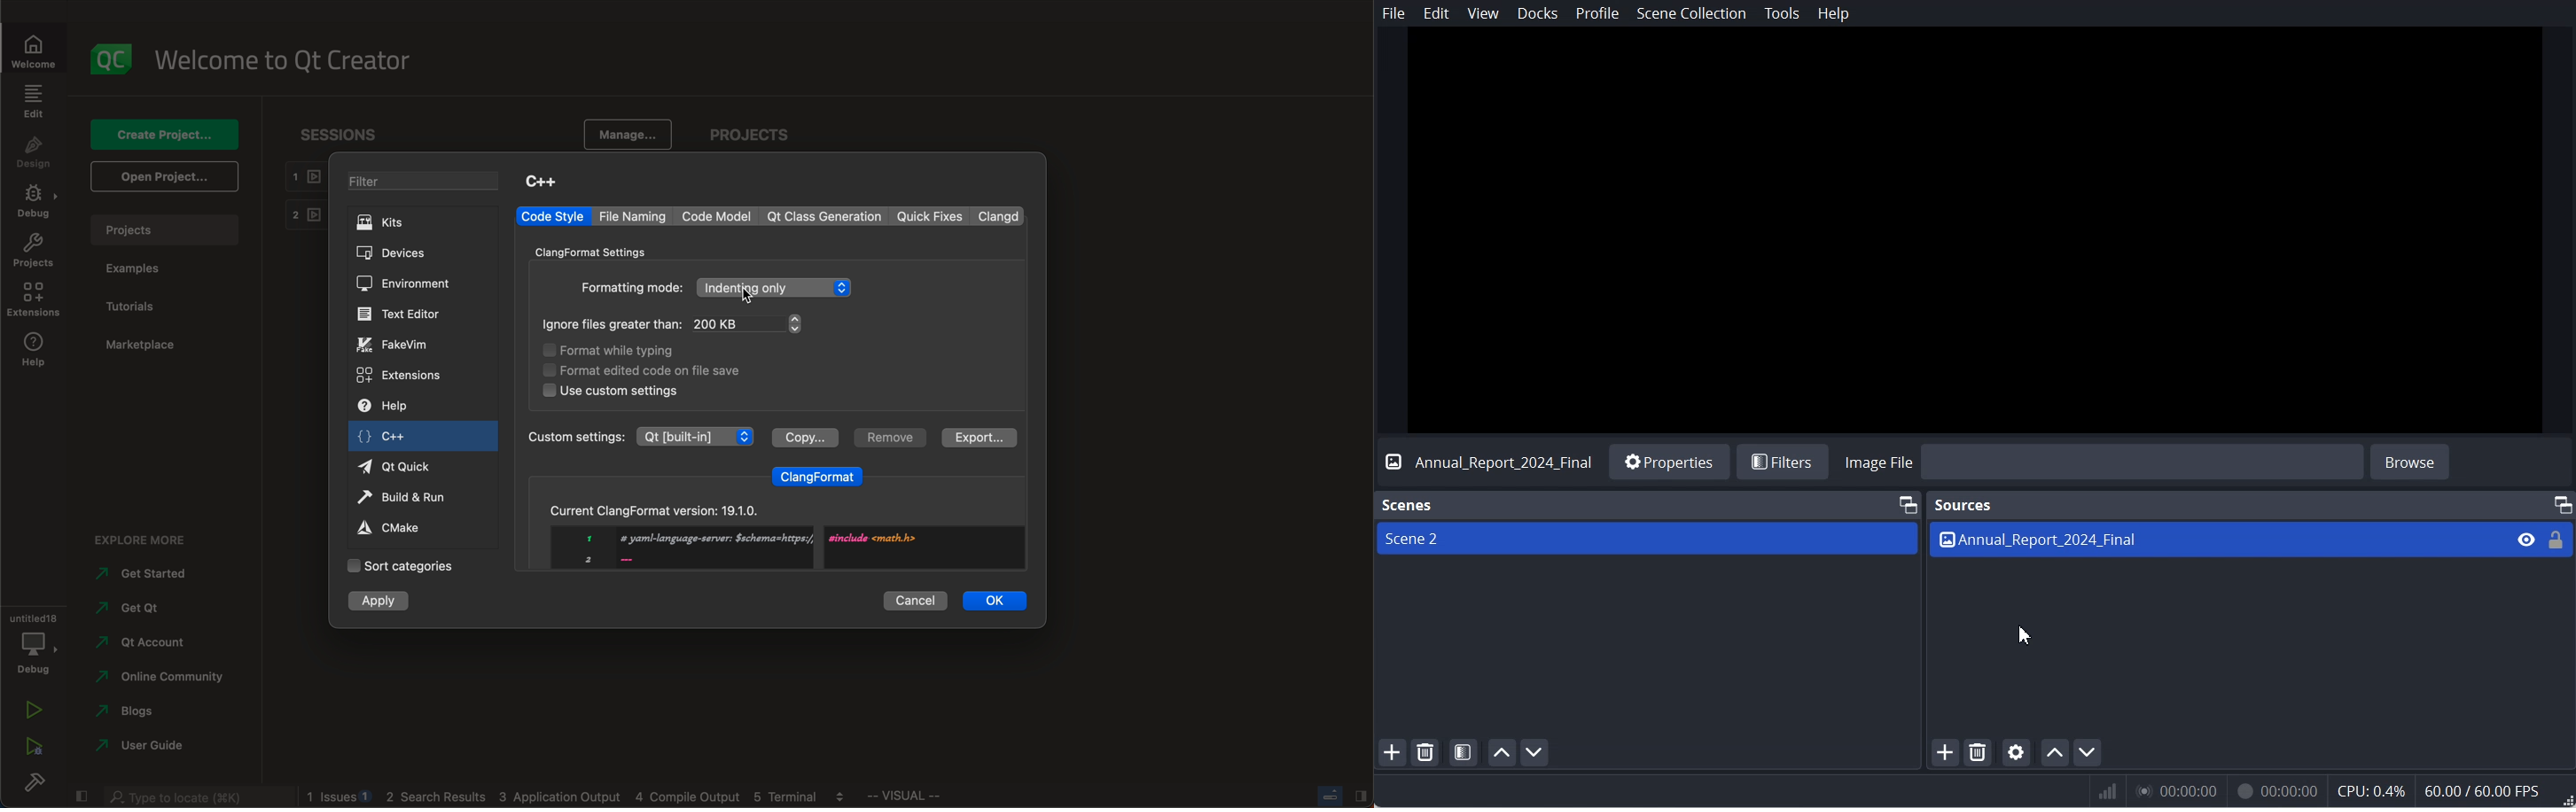 The height and width of the screenshot is (812, 2576). I want to click on cancel, so click(916, 599).